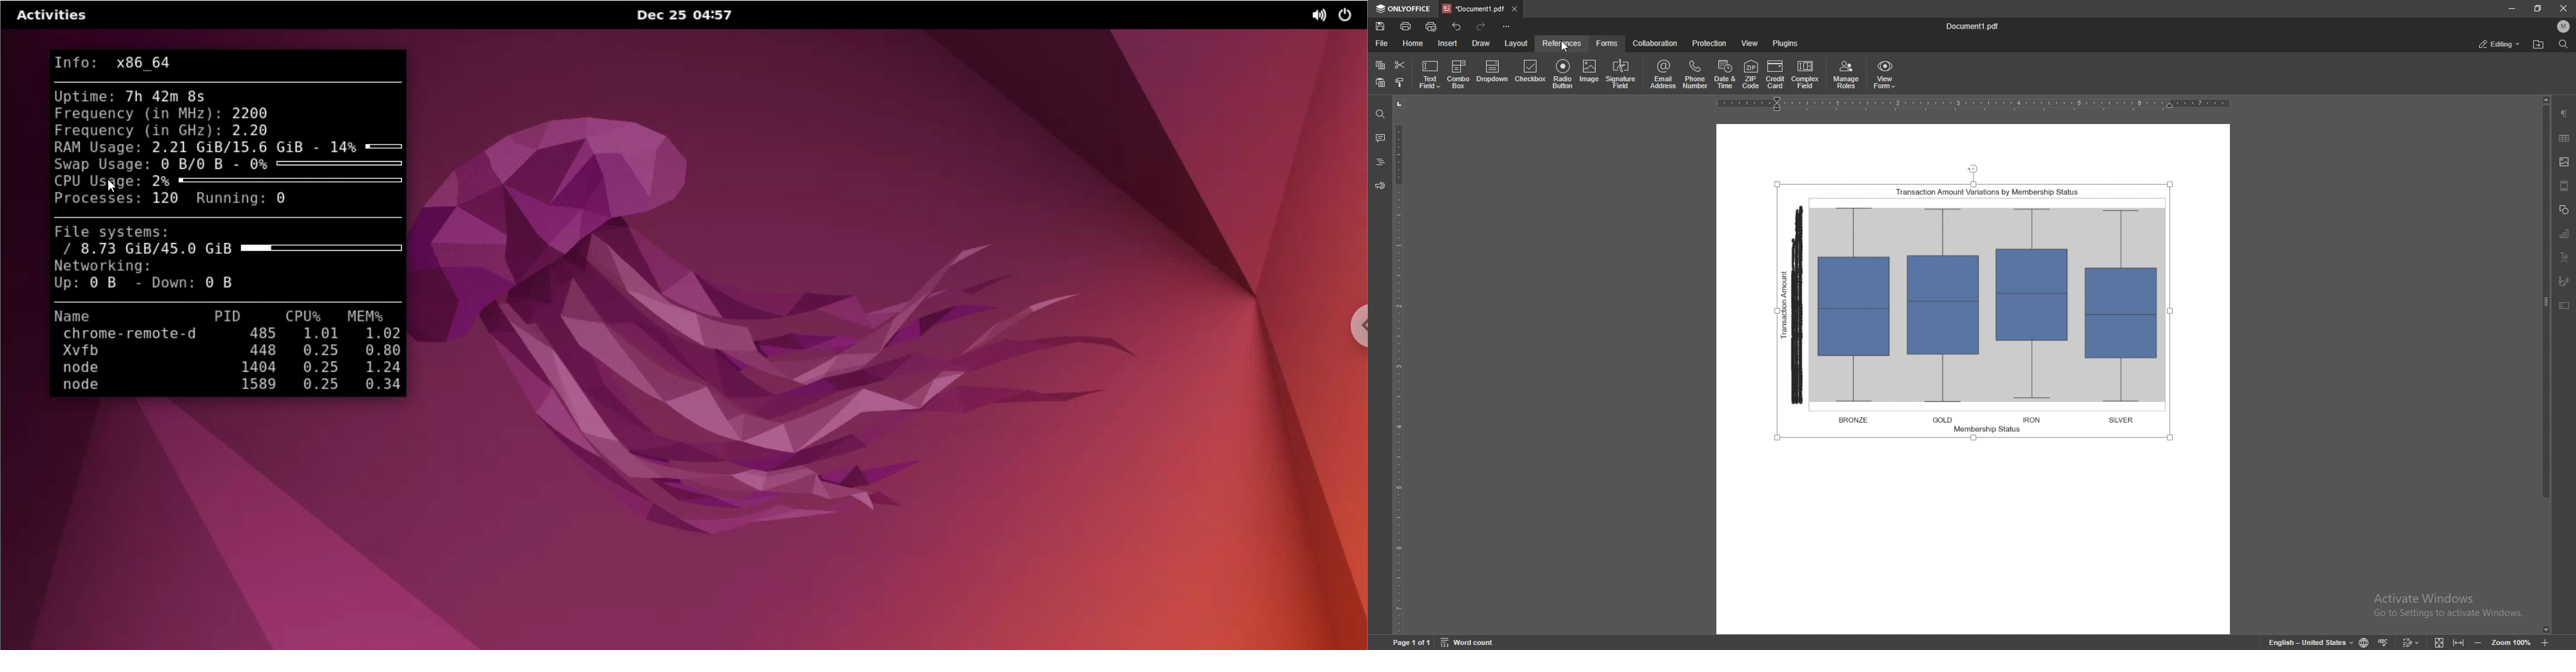  What do you see at coordinates (1725, 74) in the screenshot?
I see `date and time` at bounding box center [1725, 74].